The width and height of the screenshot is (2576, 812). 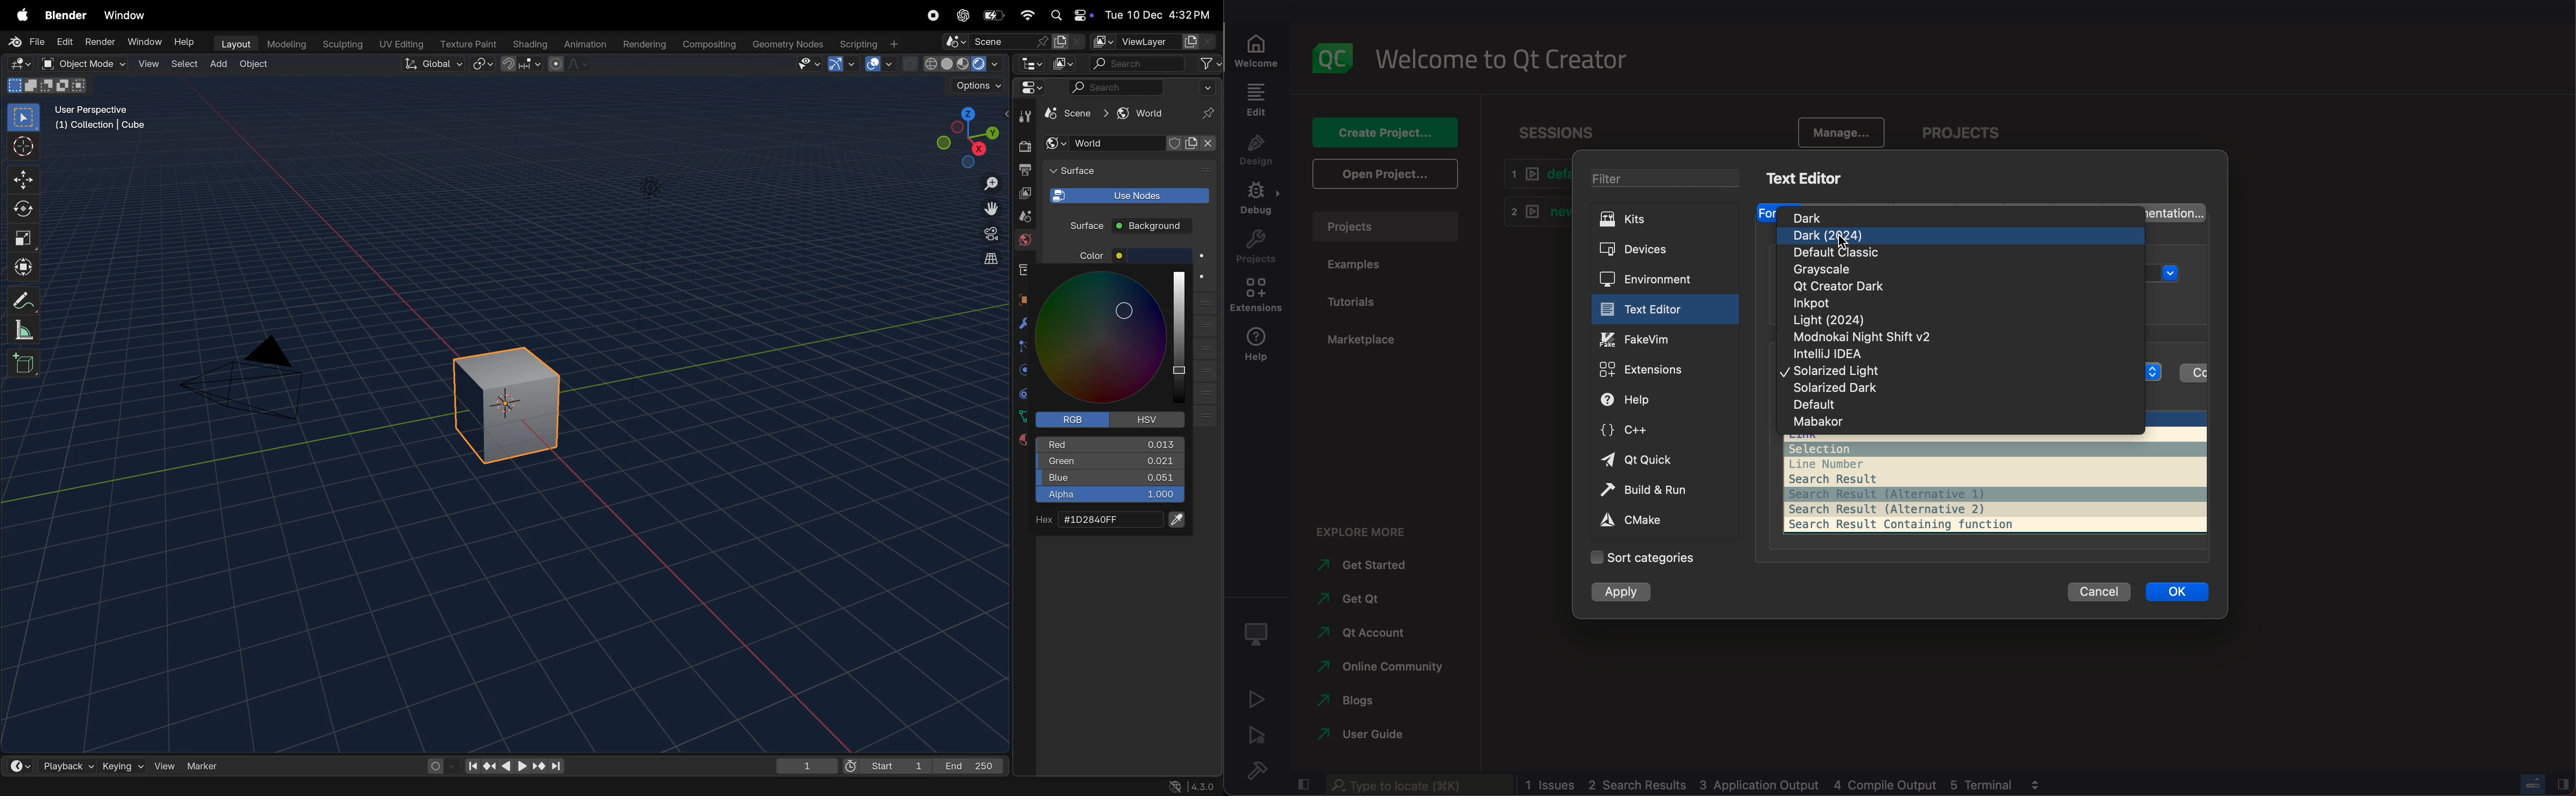 What do you see at coordinates (1366, 634) in the screenshot?
I see `account` at bounding box center [1366, 634].